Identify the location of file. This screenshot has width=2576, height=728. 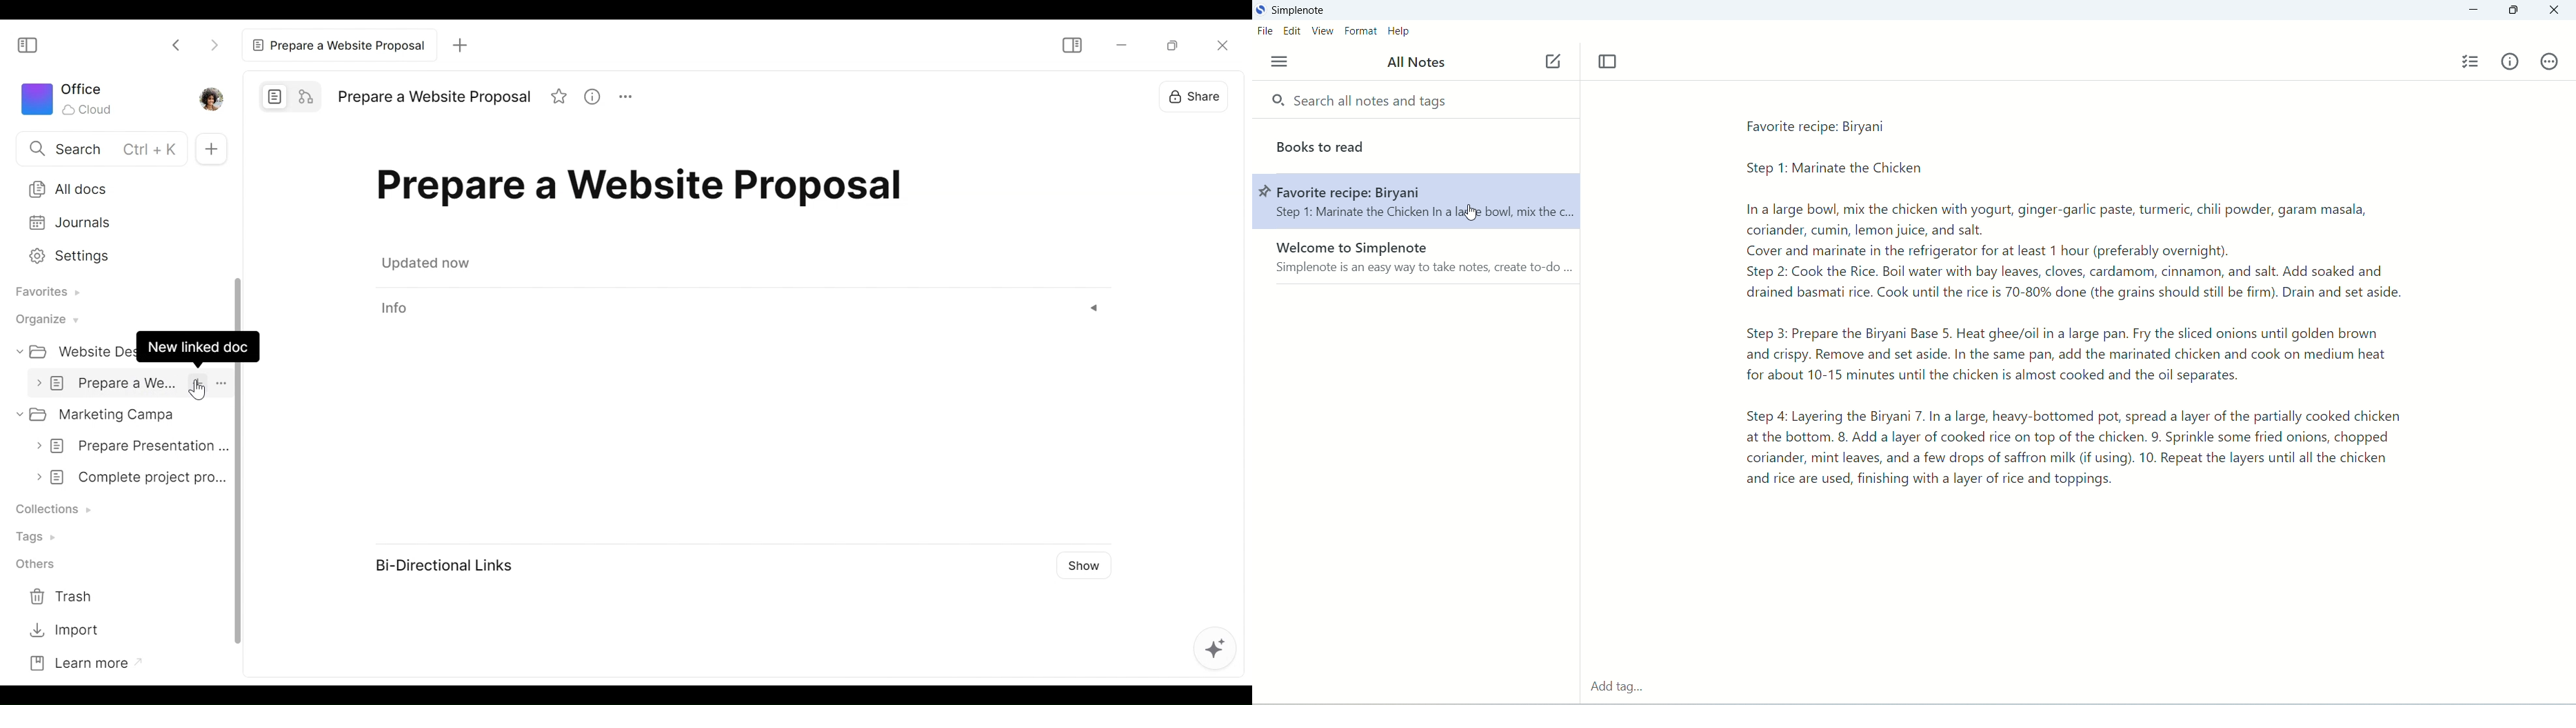
(1264, 33).